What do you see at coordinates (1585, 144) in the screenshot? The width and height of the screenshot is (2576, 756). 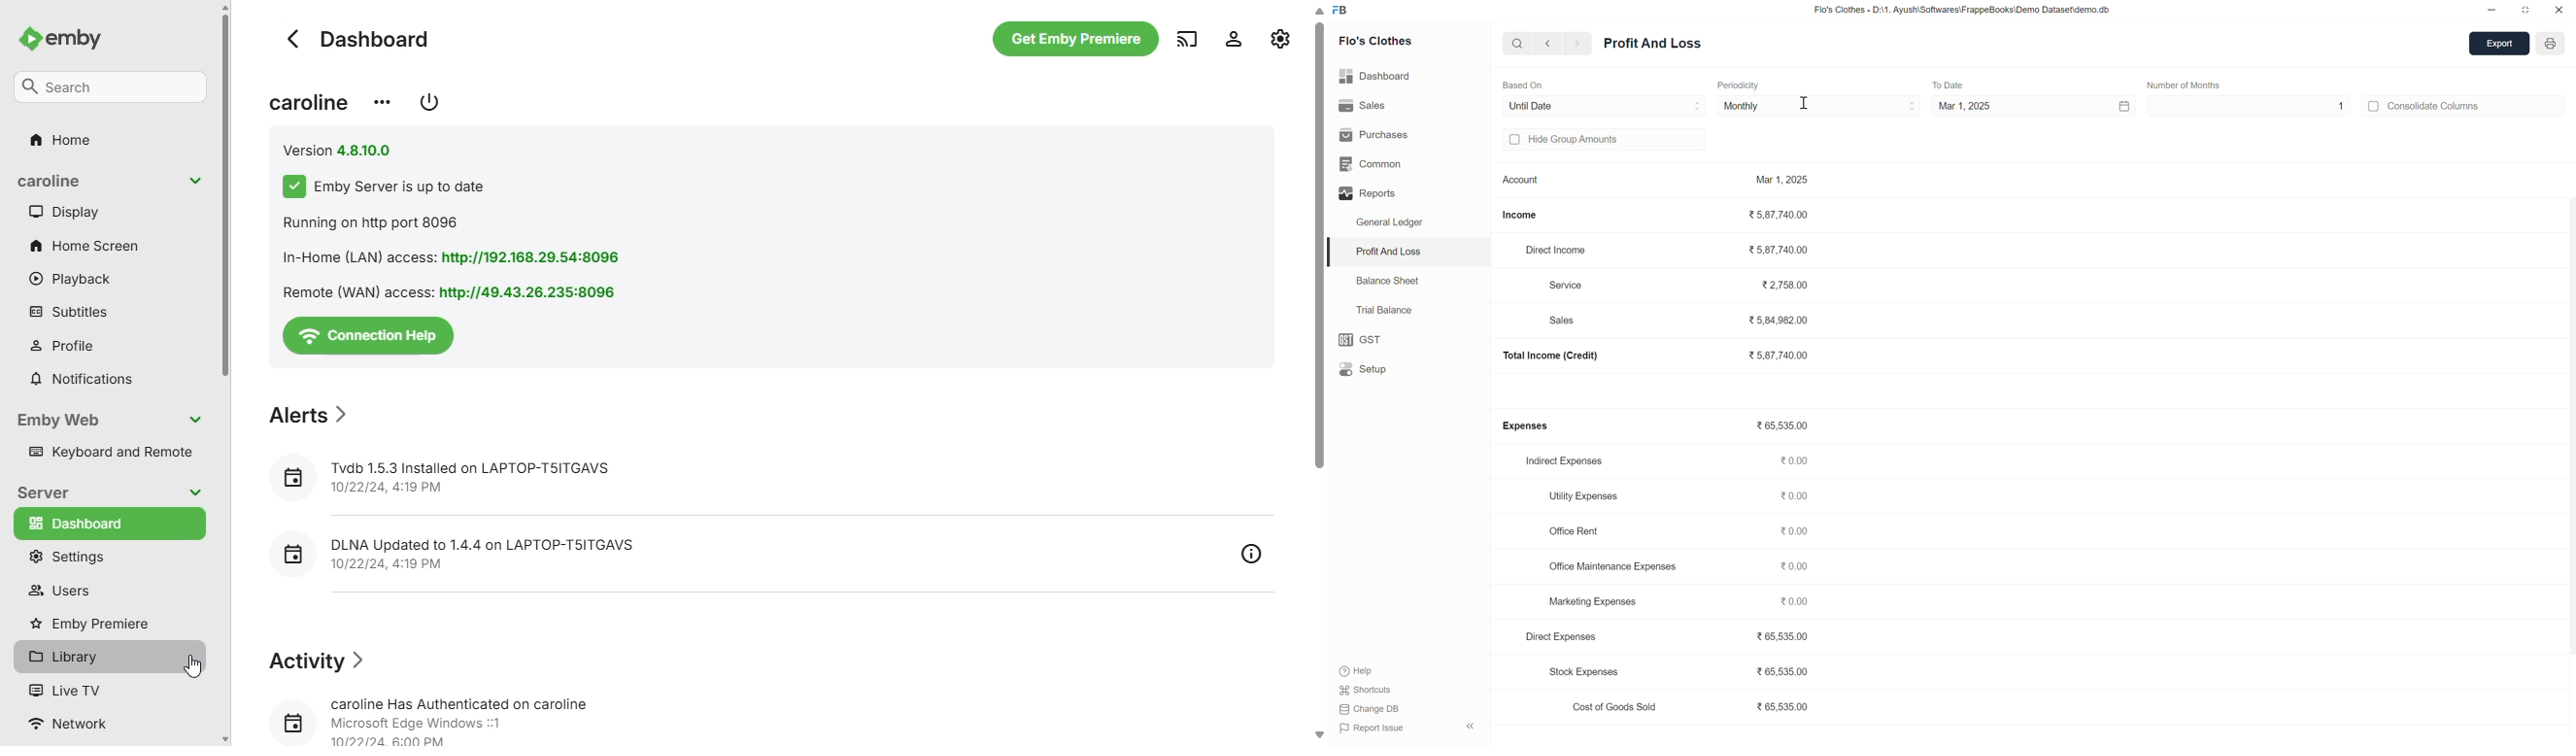 I see `Hide Group Amounts` at bounding box center [1585, 144].